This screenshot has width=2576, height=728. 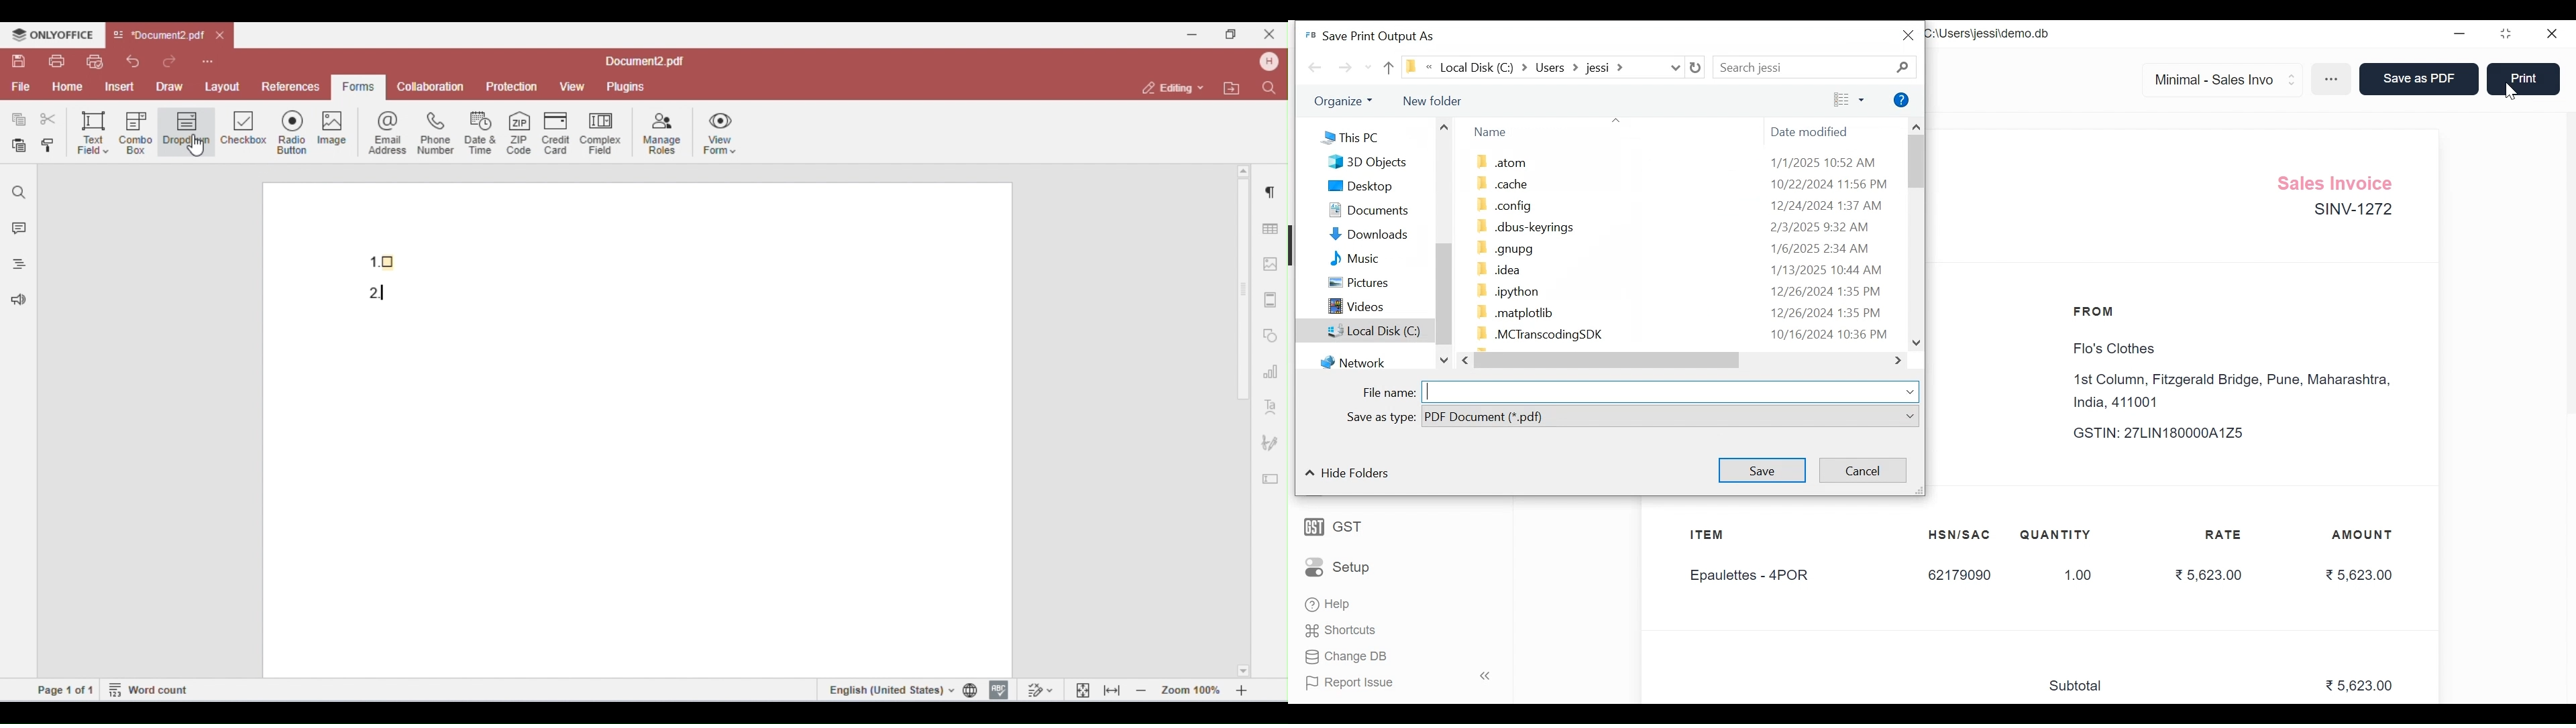 I want to click on HSN/SAC, so click(x=1960, y=535).